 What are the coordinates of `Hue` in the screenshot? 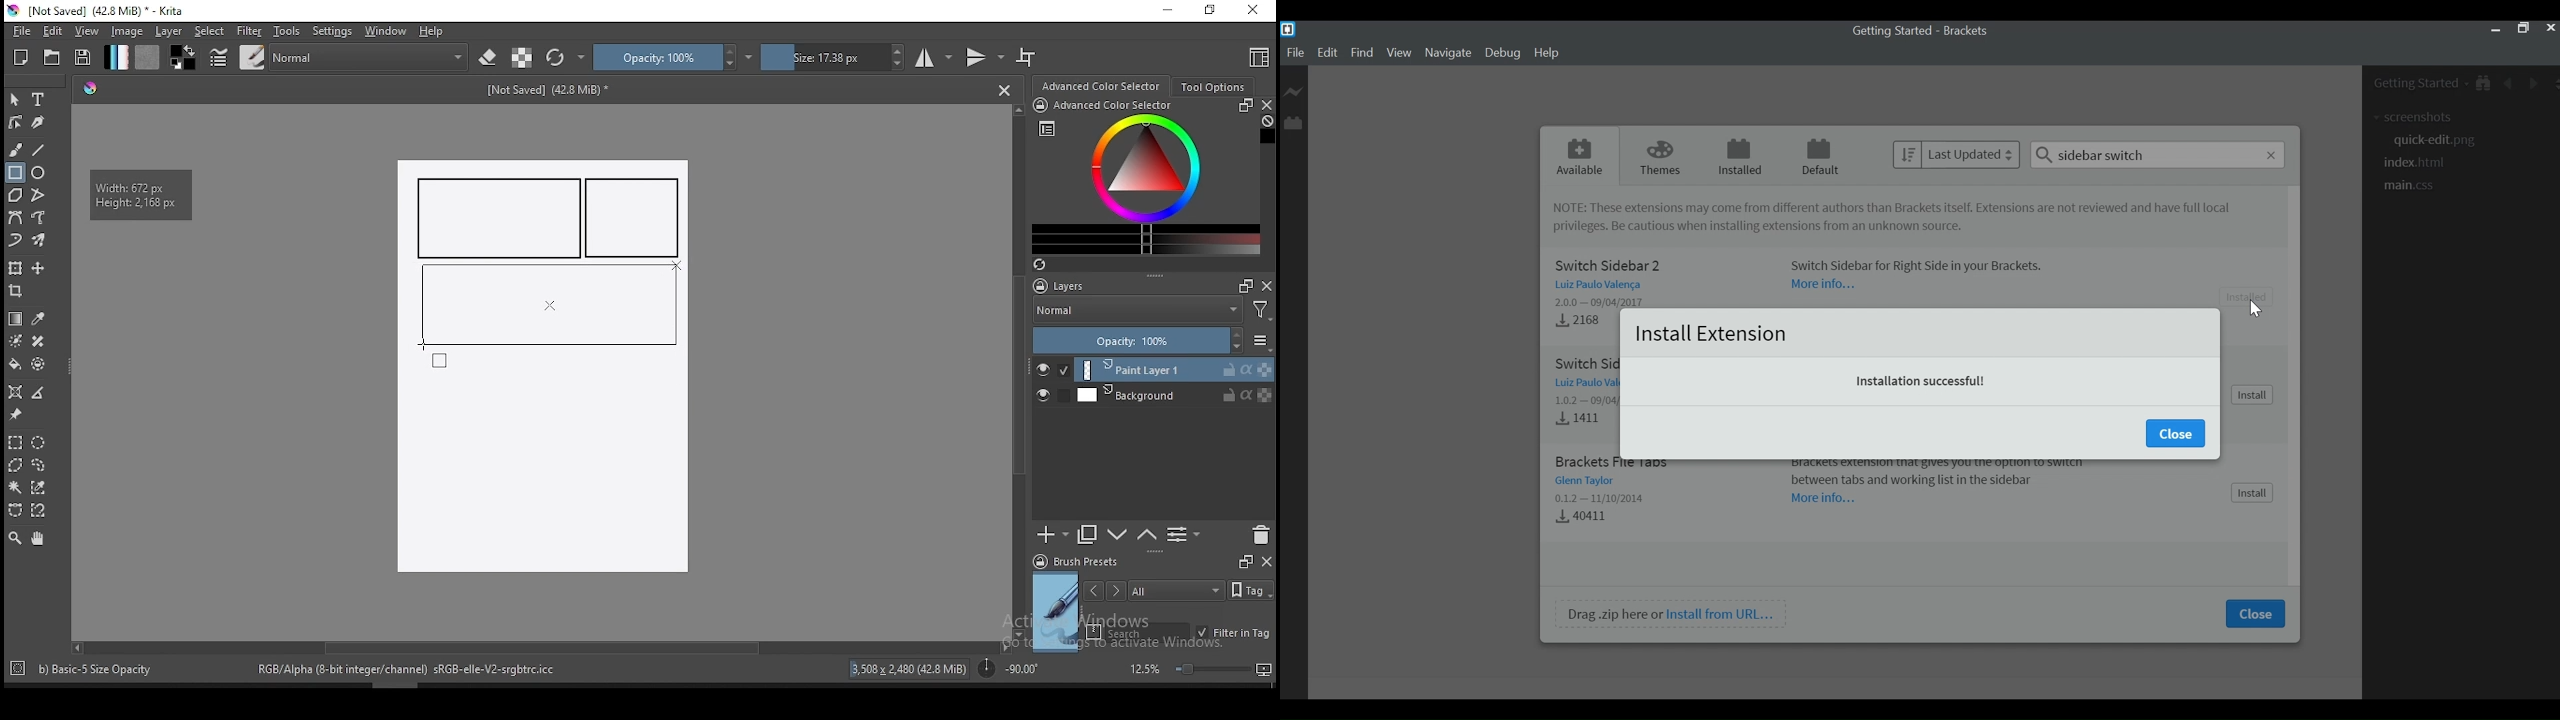 It's located at (90, 88).